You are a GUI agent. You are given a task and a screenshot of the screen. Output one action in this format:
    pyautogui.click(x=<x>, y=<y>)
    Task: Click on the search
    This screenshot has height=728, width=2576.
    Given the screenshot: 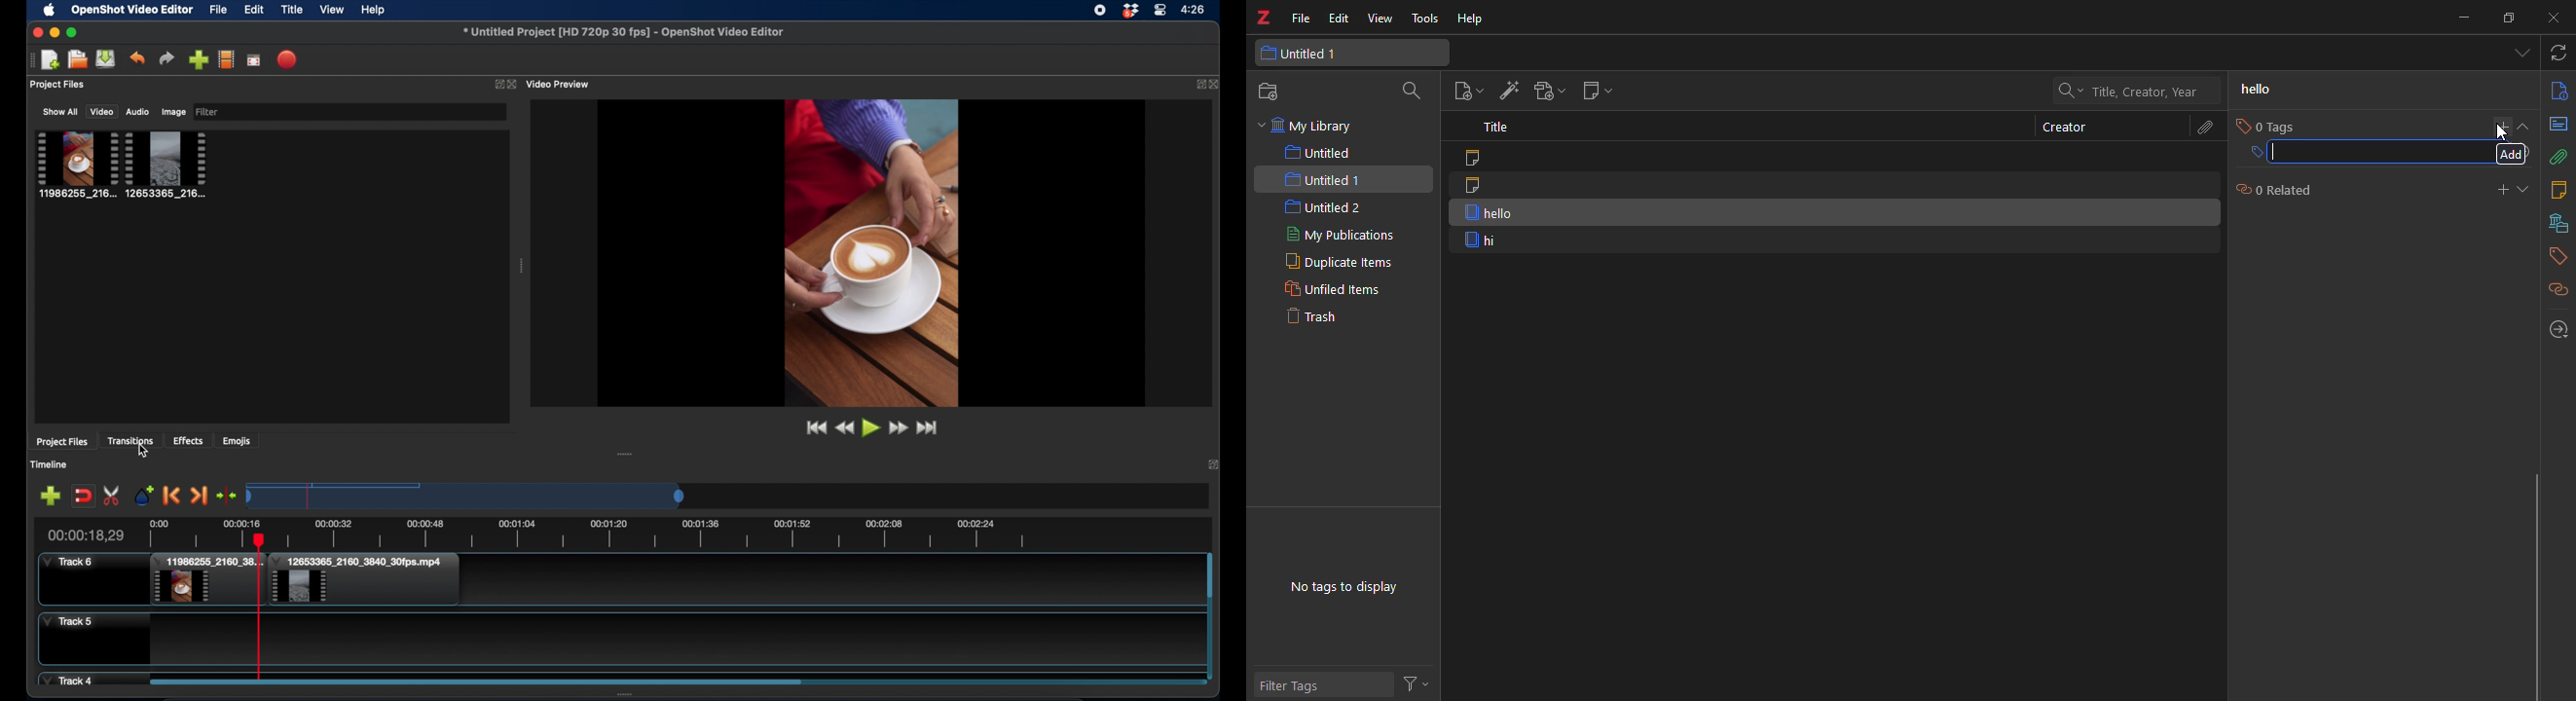 What is the action you would take?
    pyautogui.click(x=2139, y=91)
    